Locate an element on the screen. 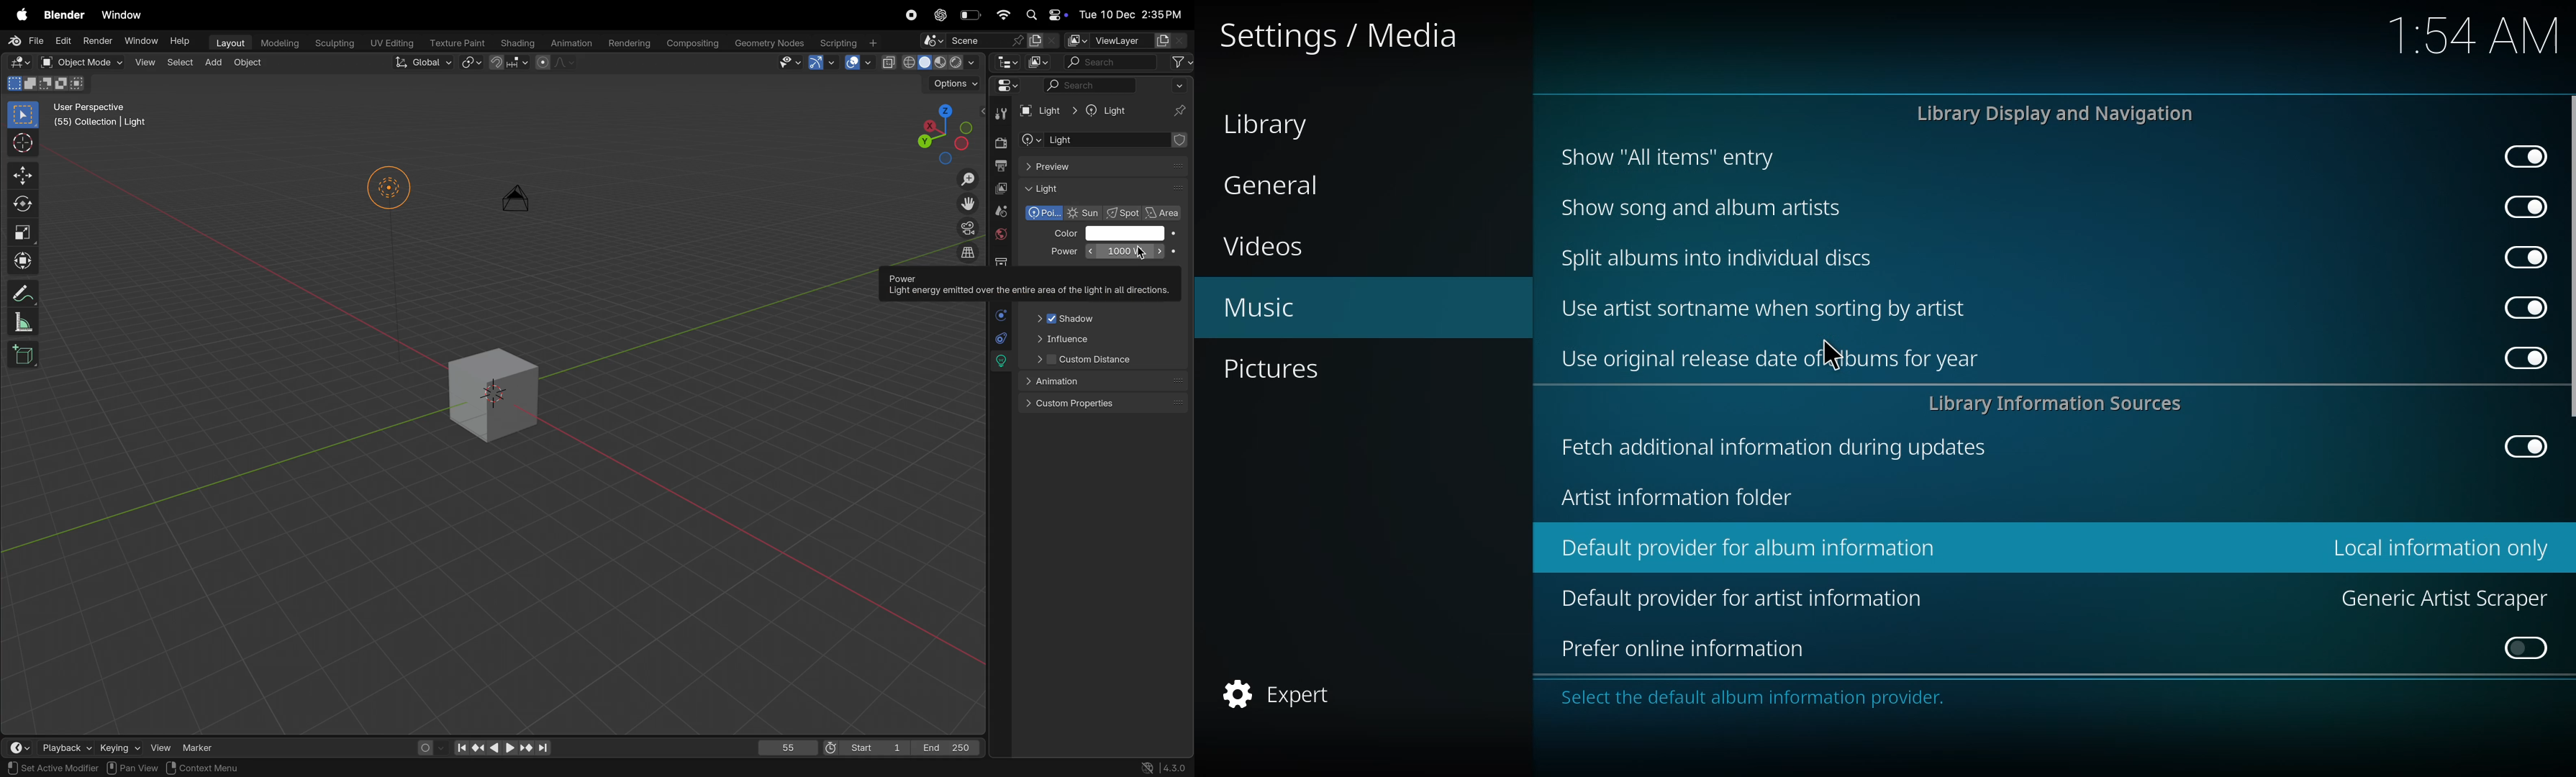  time is located at coordinates (2474, 35).